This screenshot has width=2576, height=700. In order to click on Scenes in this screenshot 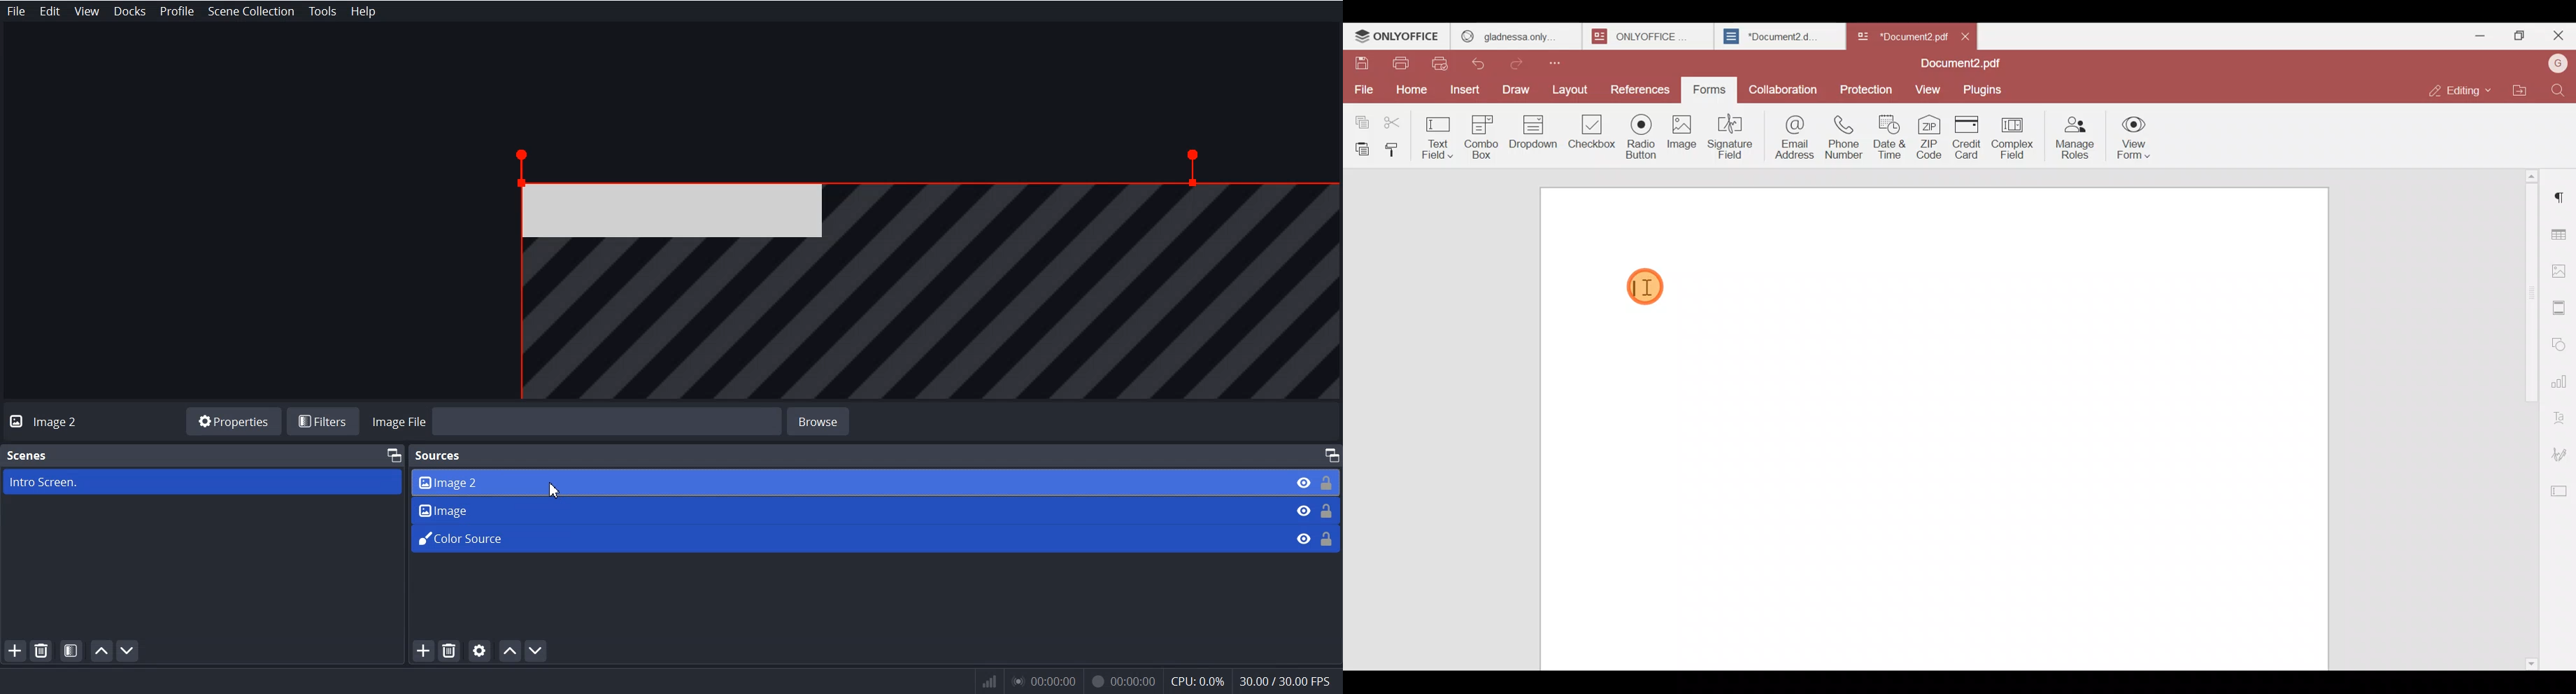, I will do `click(28, 454)`.